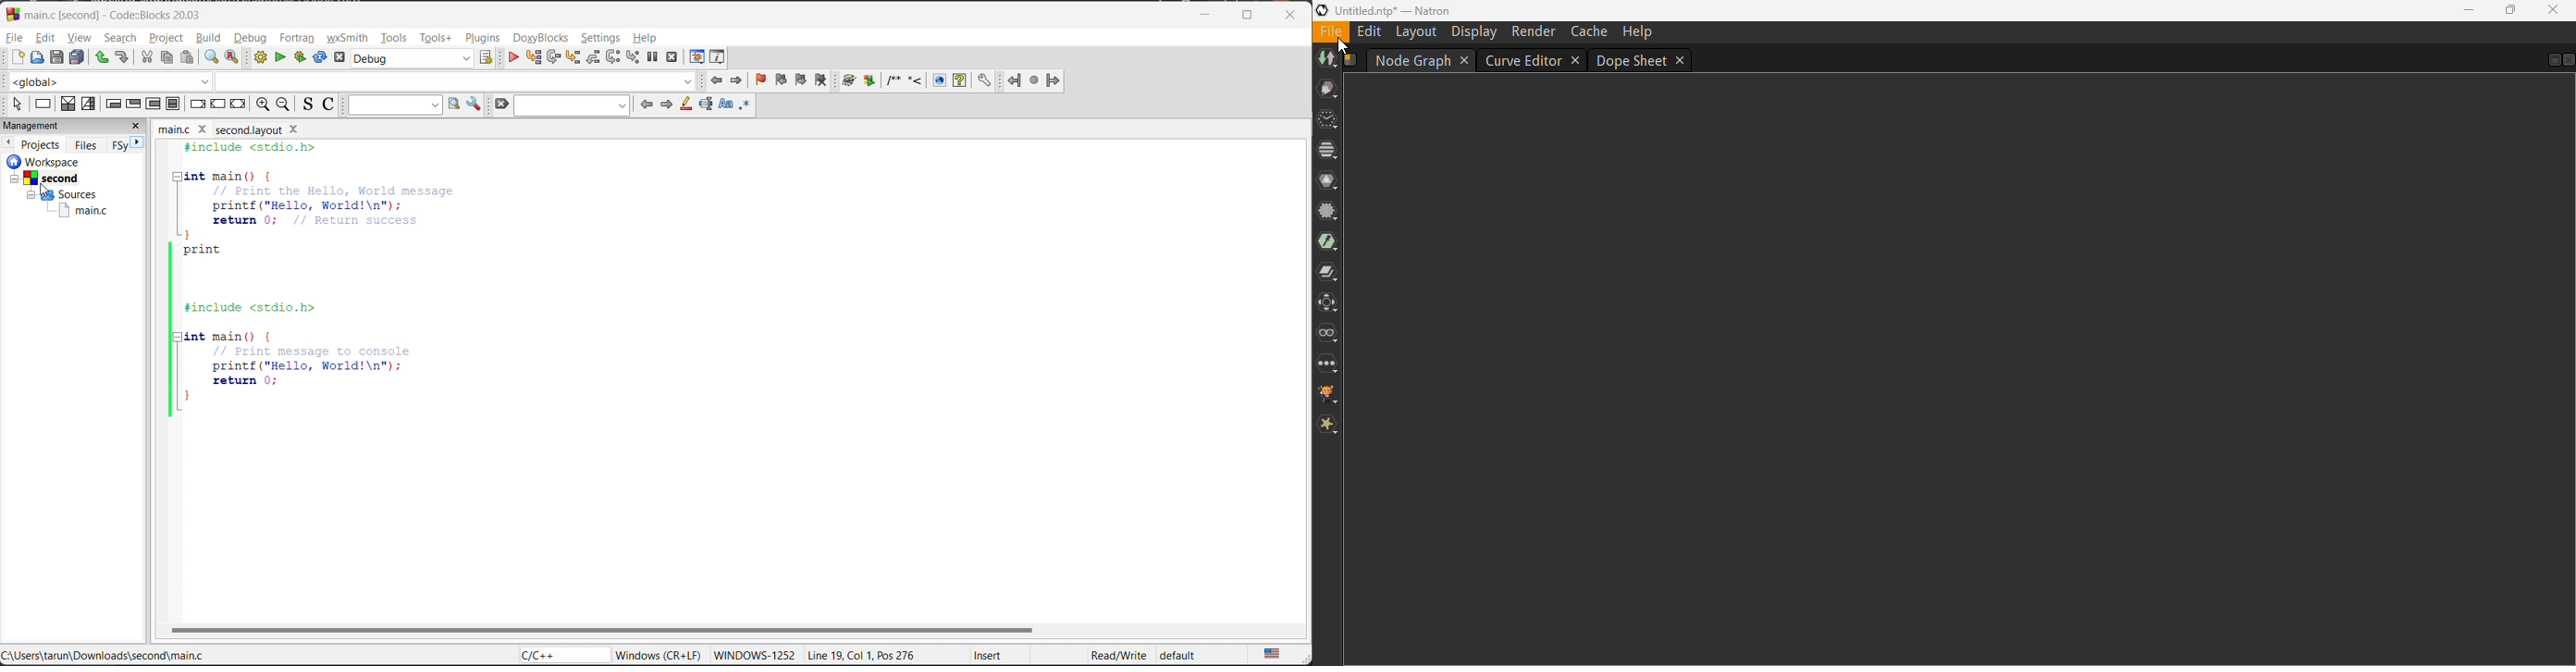 The image size is (2576, 672). I want to click on counting loop, so click(151, 103).